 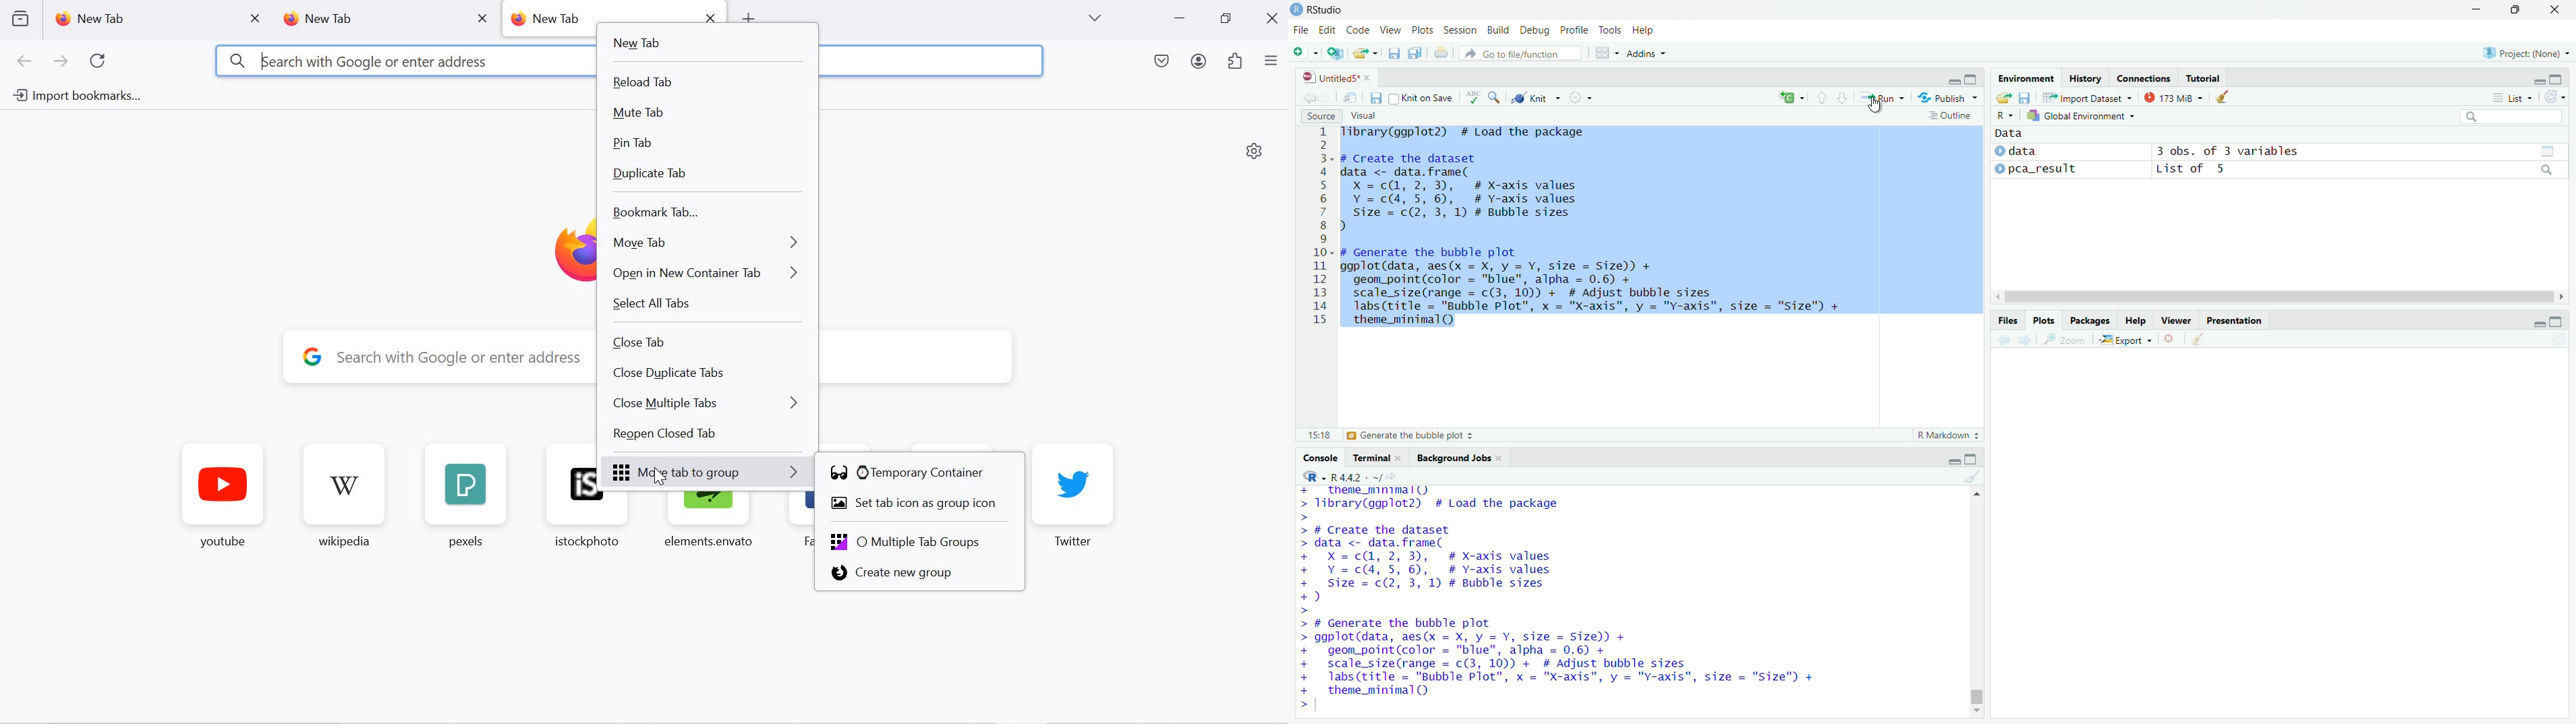 What do you see at coordinates (2046, 320) in the screenshot?
I see `plots` at bounding box center [2046, 320].